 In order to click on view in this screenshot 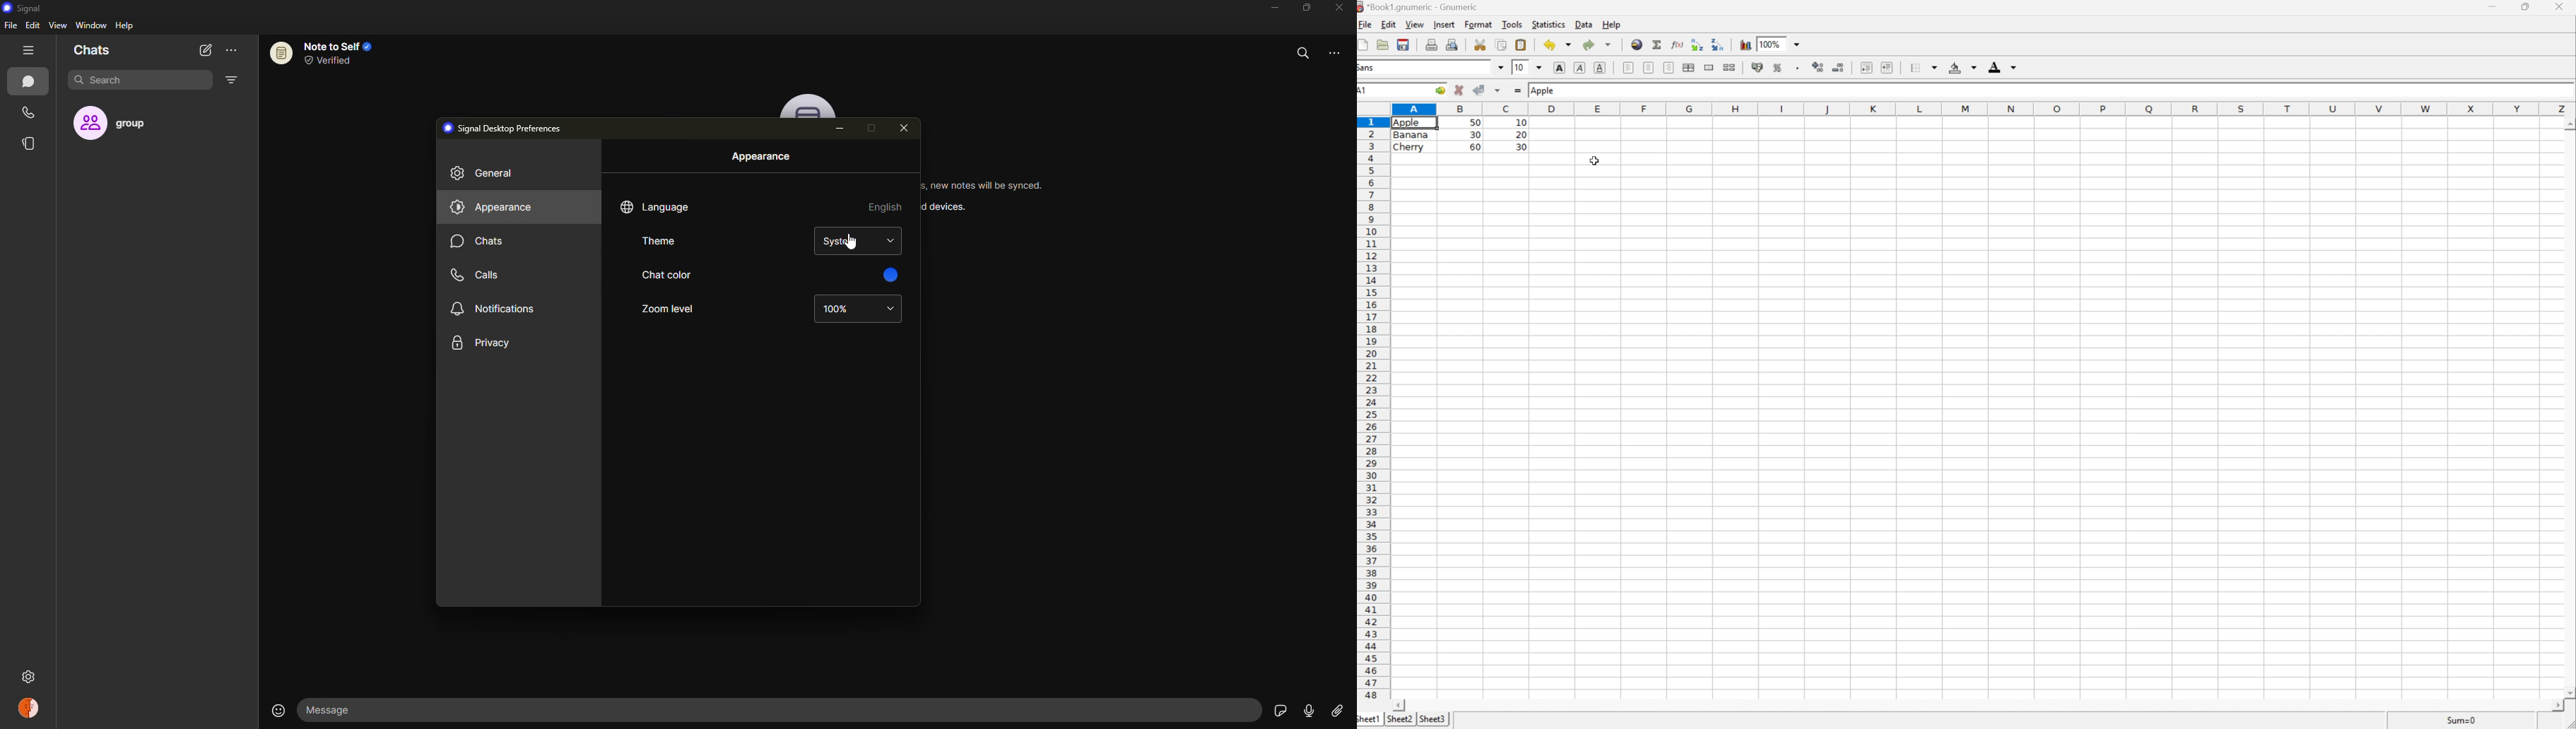, I will do `click(57, 25)`.